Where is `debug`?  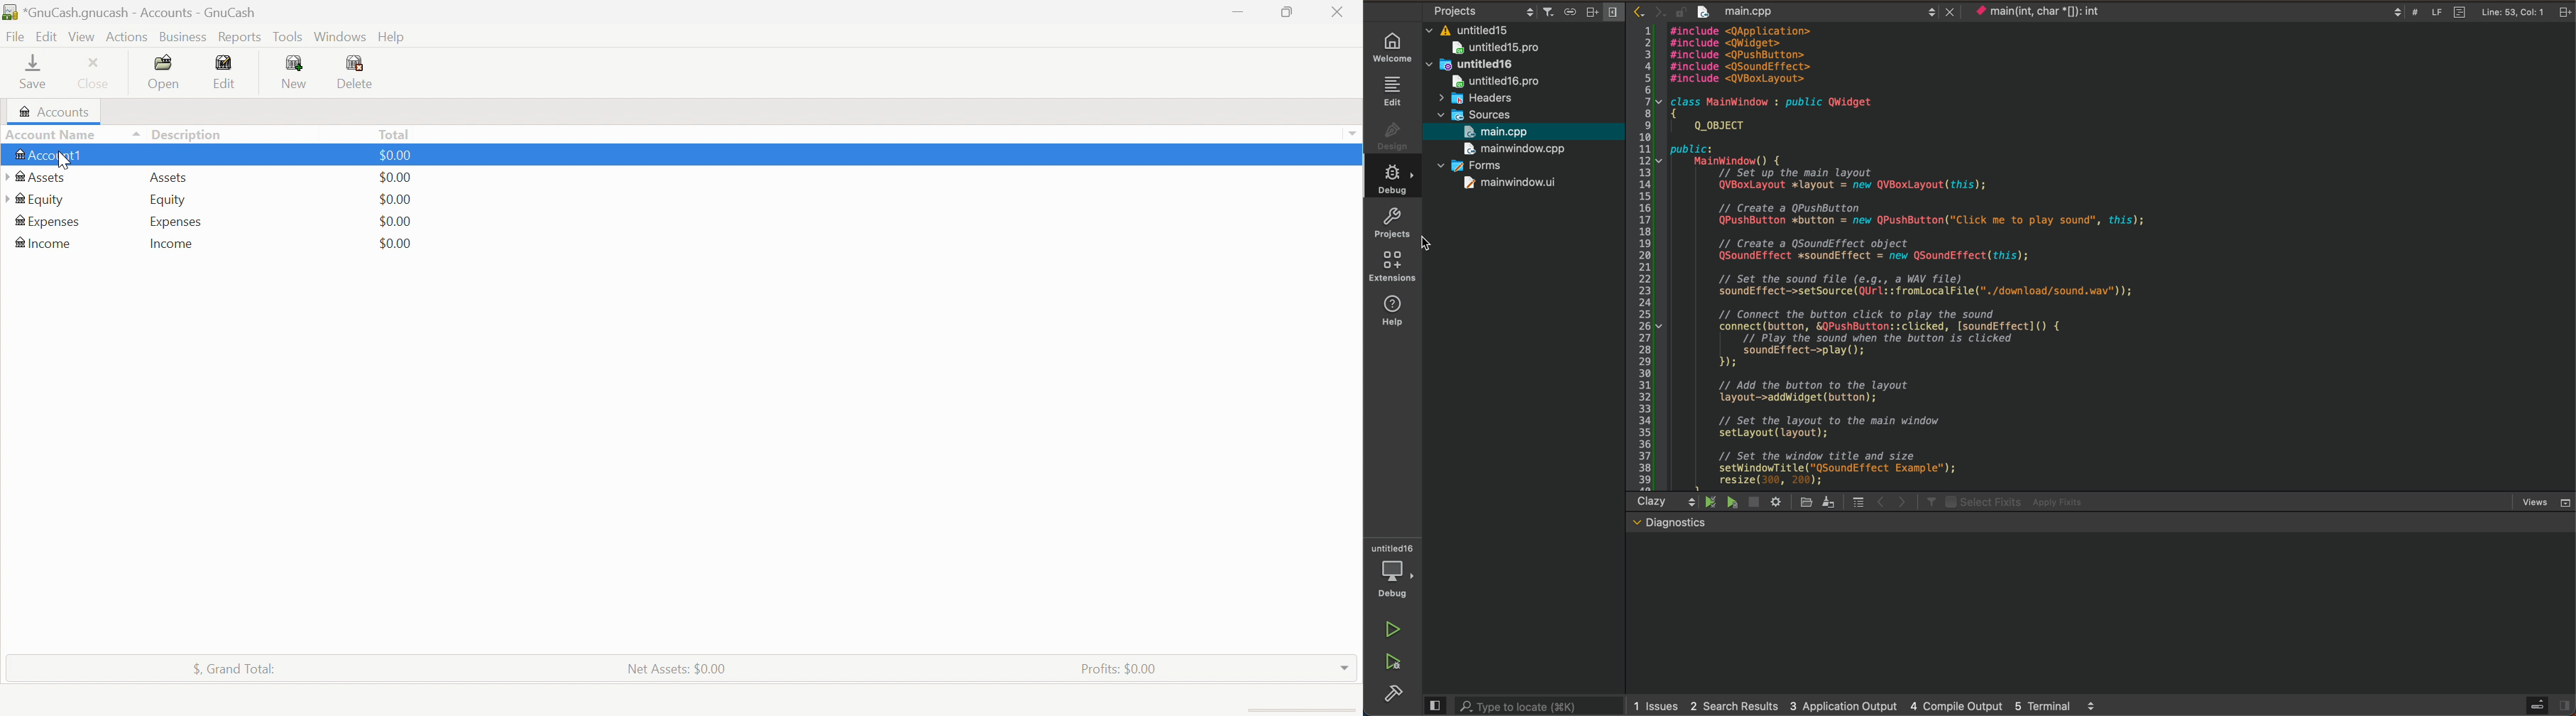
debug is located at coordinates (1394, 570).